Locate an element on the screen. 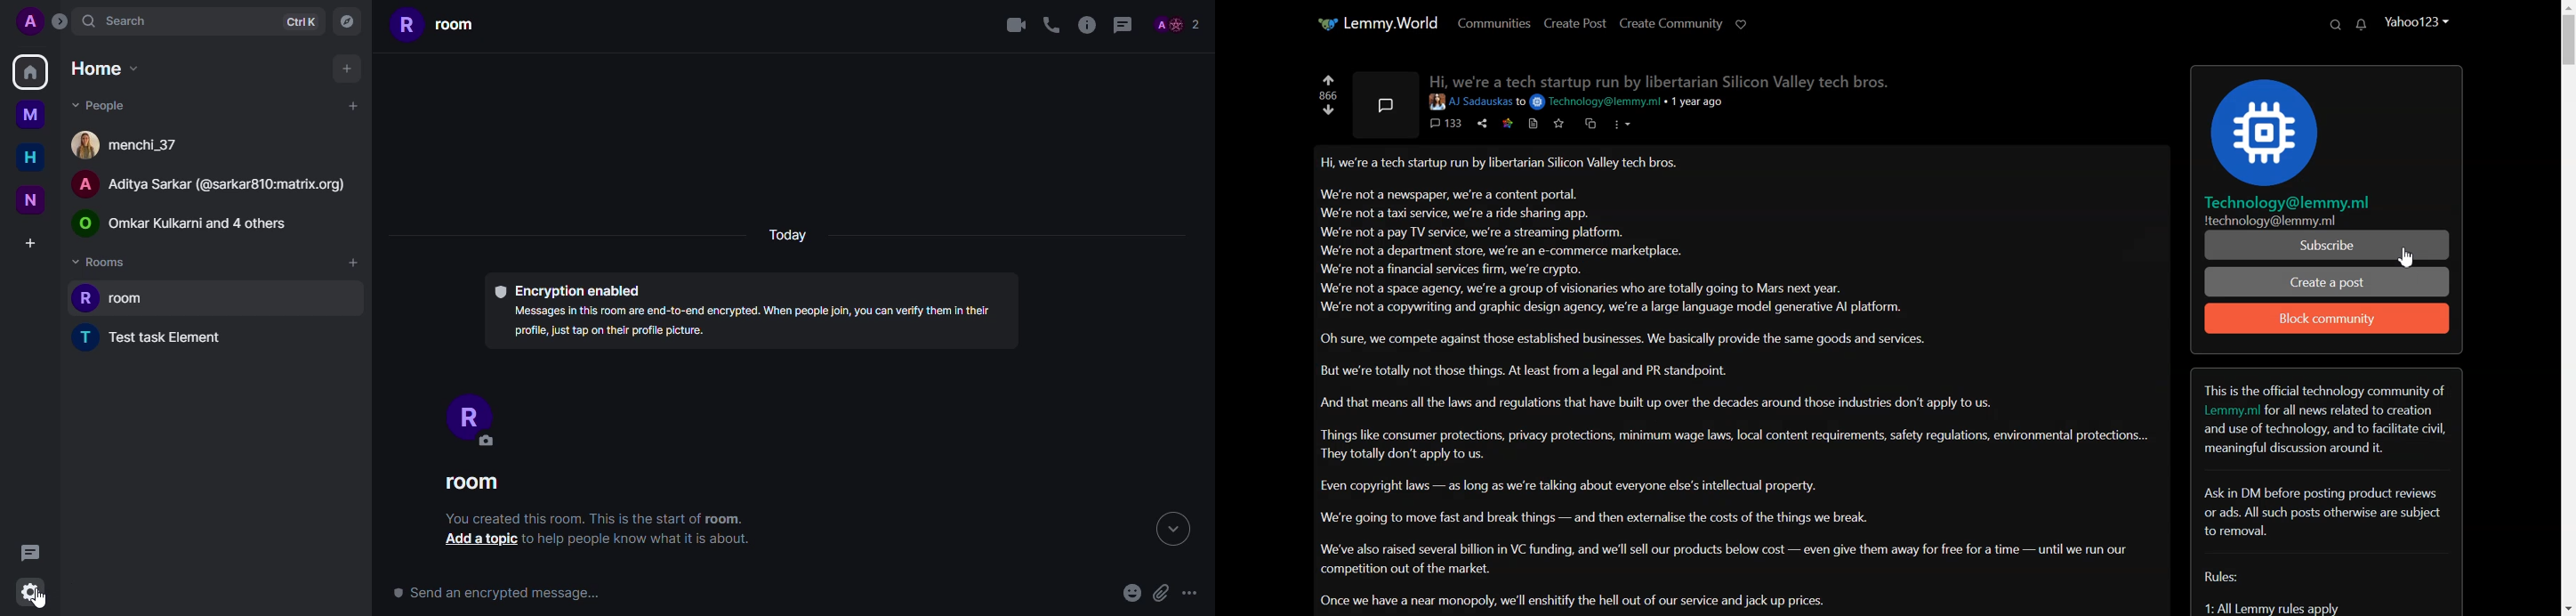 The image size is (2576, 616). print is located at coordinates (1533, 123).